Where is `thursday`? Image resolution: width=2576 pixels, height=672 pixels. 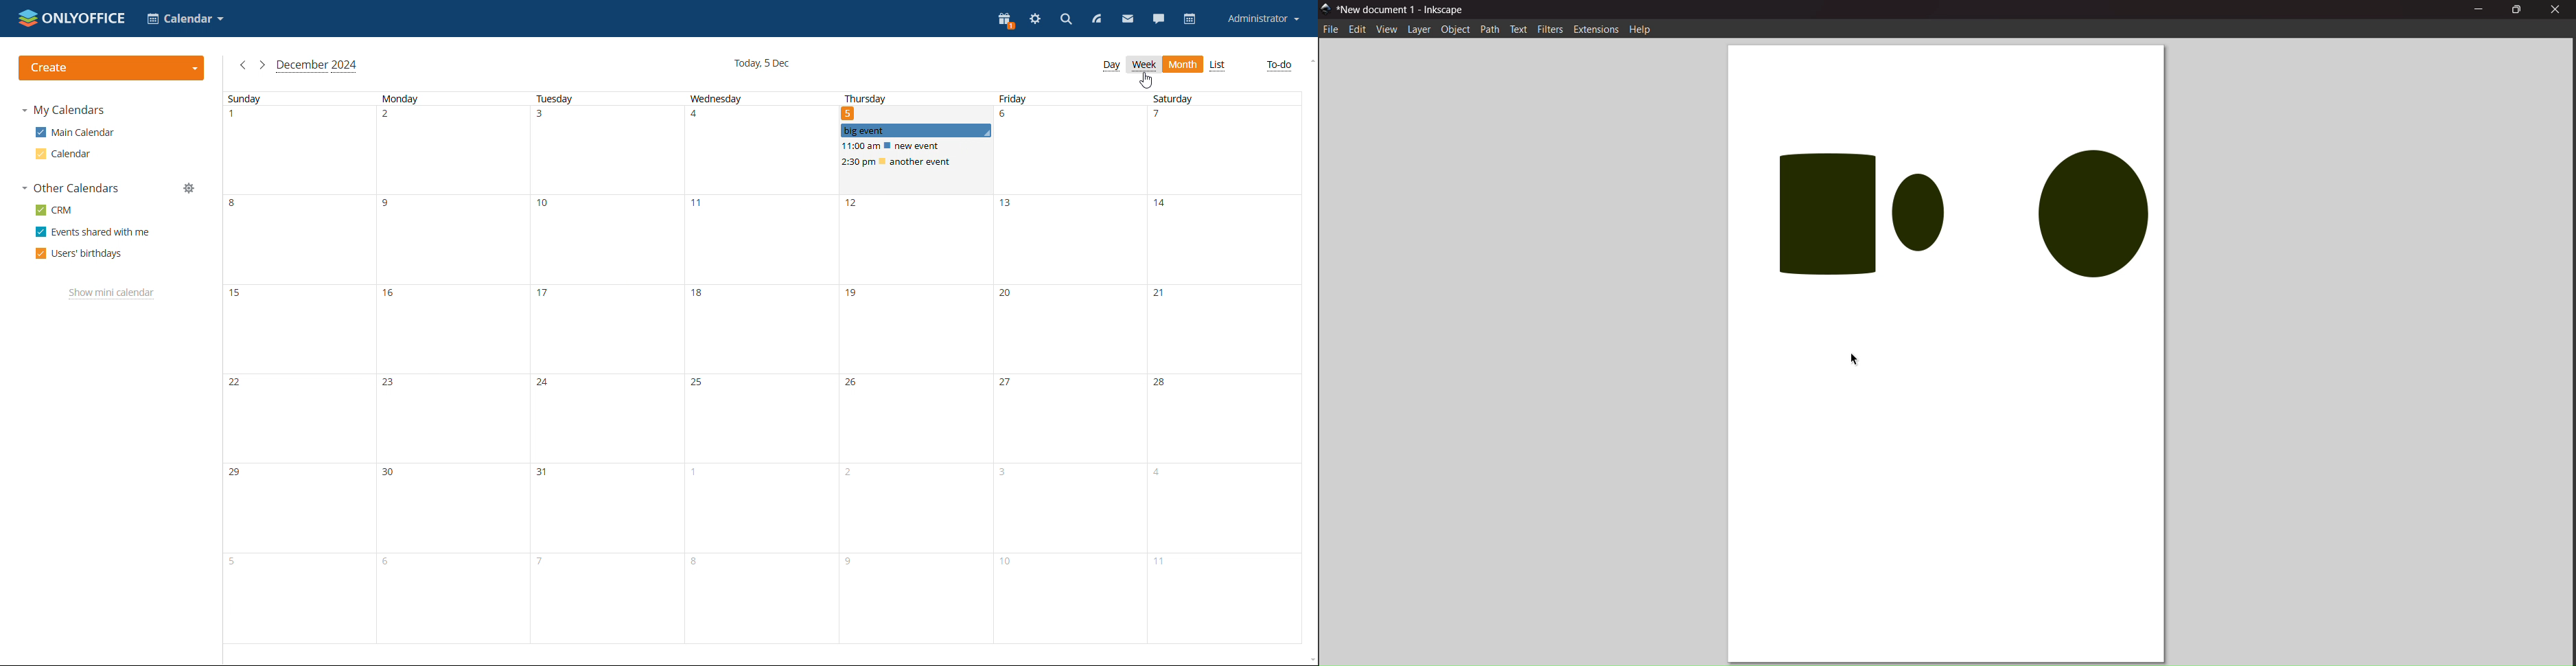
thursday is located at coordinates (869, 97).